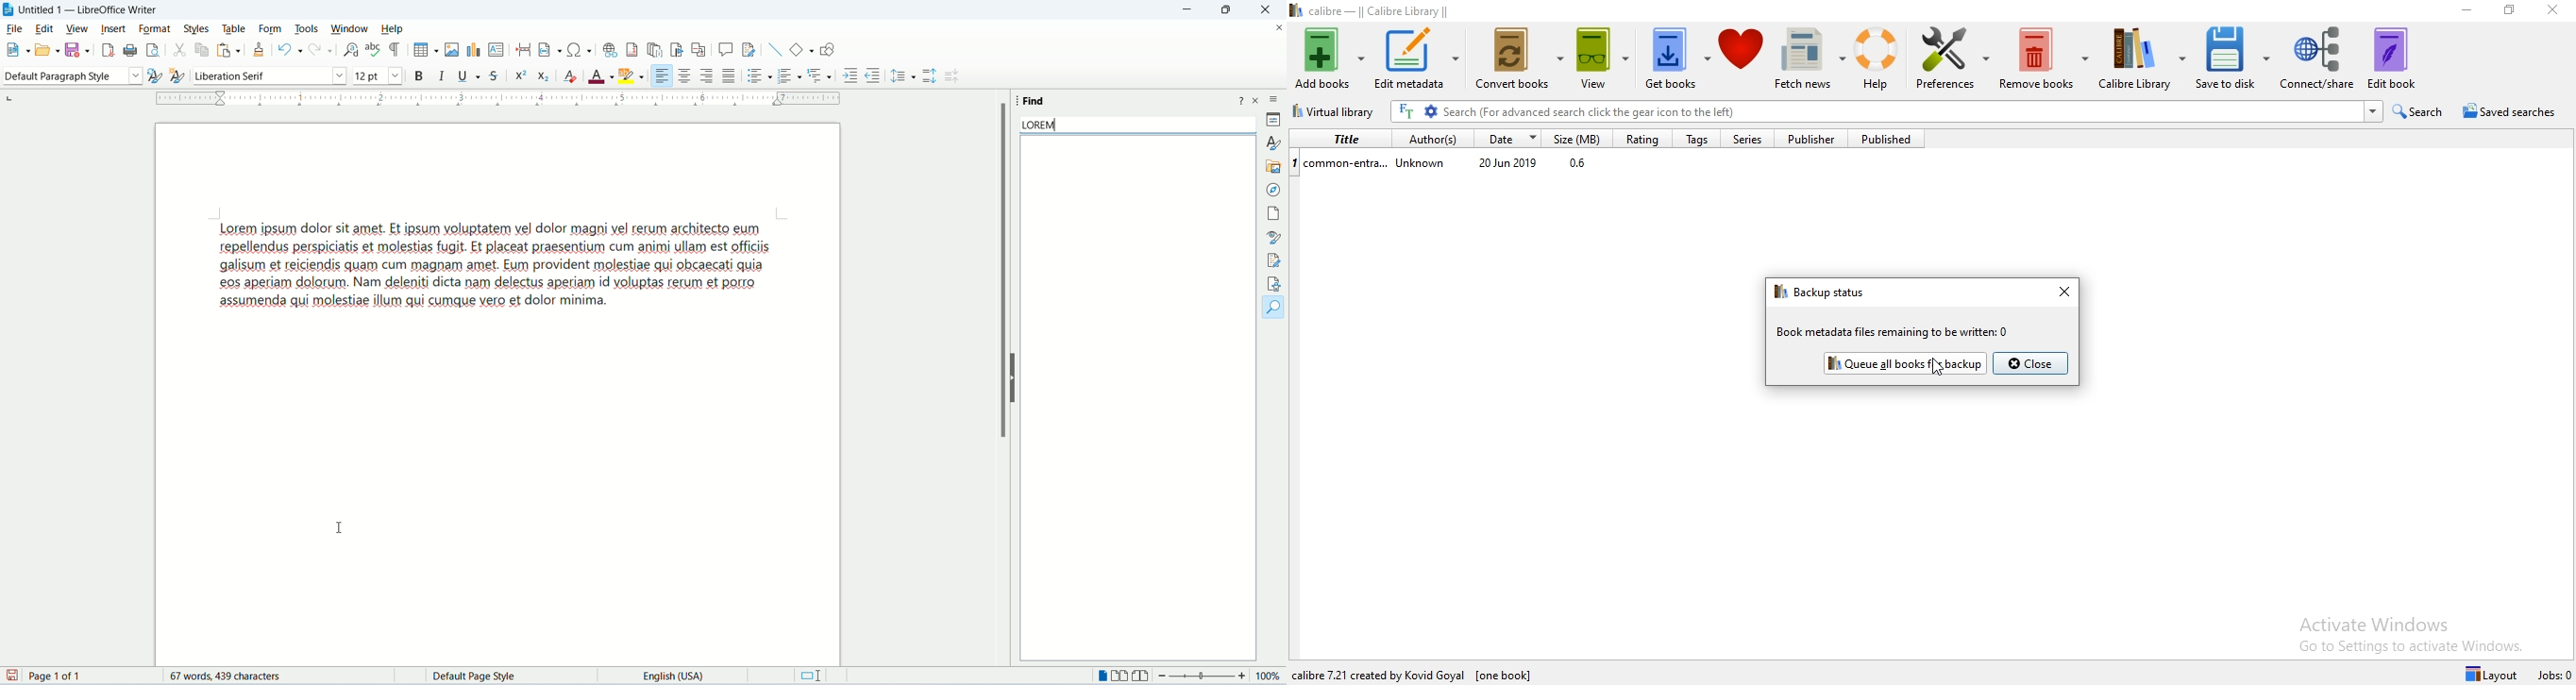  What do you see at coordinates (2373, 111) in the screenshot?
I see `search history` at bounding box center [2373, 111].